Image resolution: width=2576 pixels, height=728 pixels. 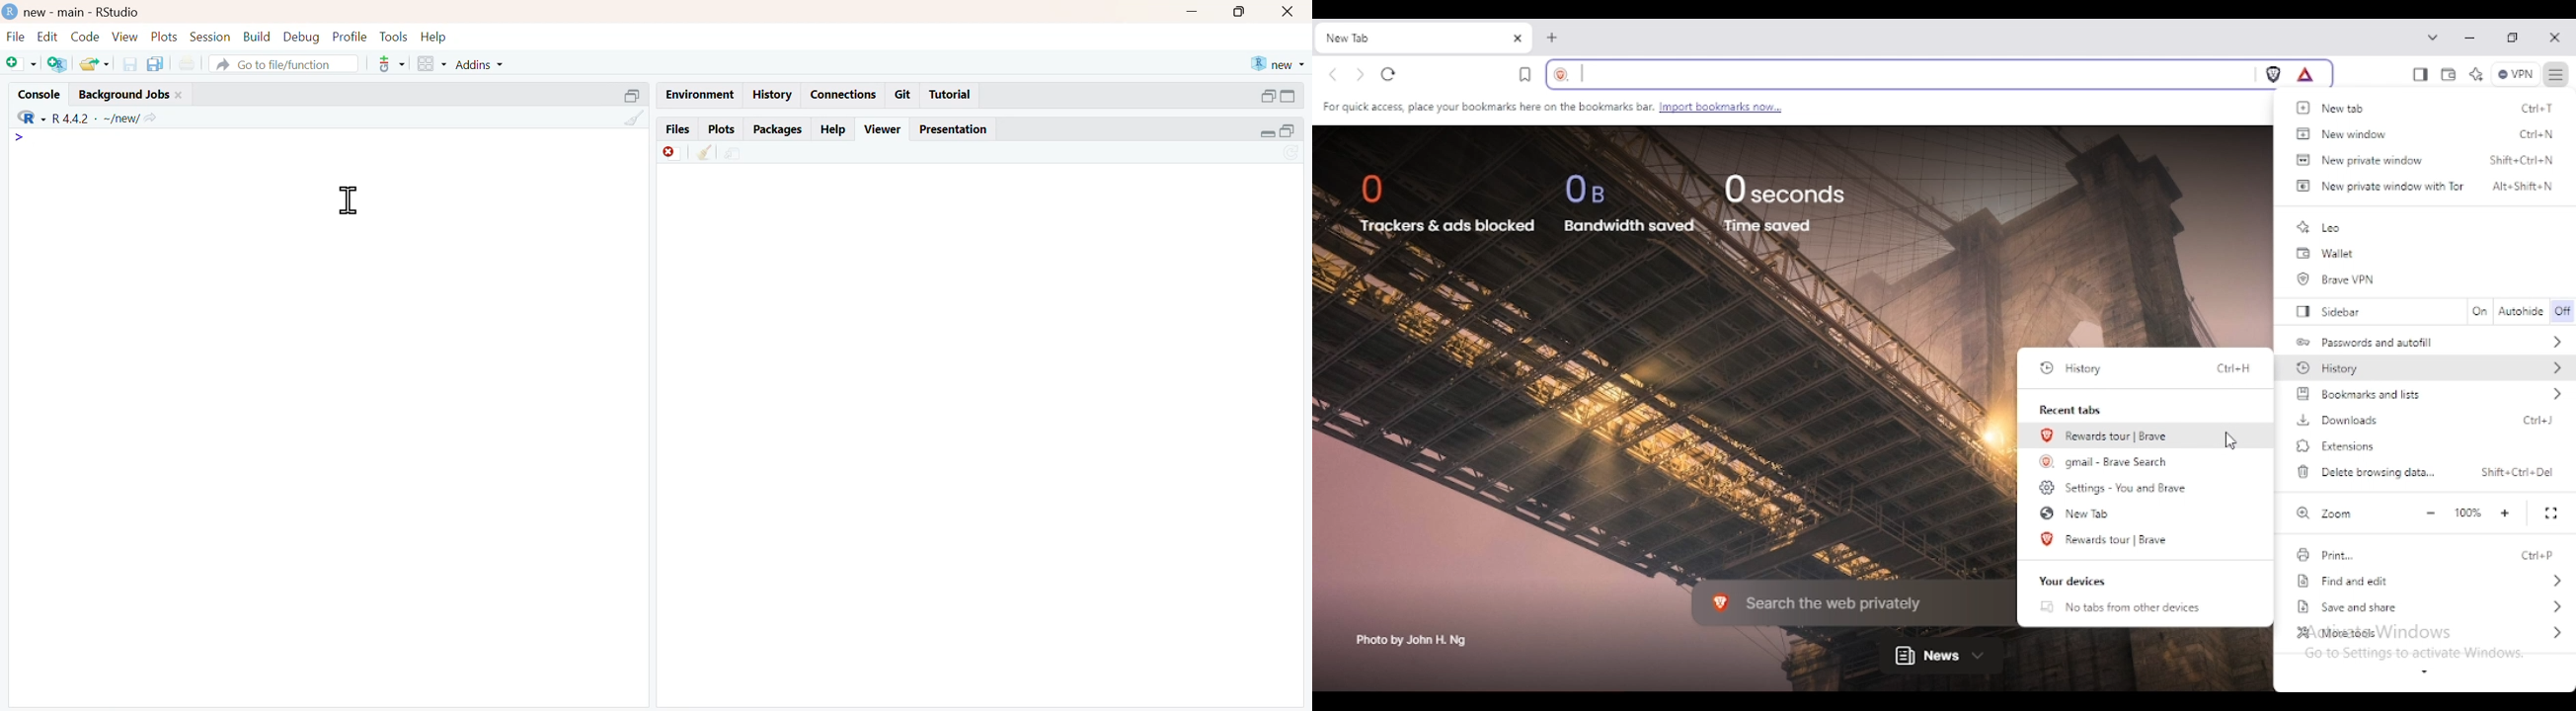 What do you see at coordinates (113, 117) in the screenshot?
I see `v R442 - ~/new/` at bounding box center [113, 117].